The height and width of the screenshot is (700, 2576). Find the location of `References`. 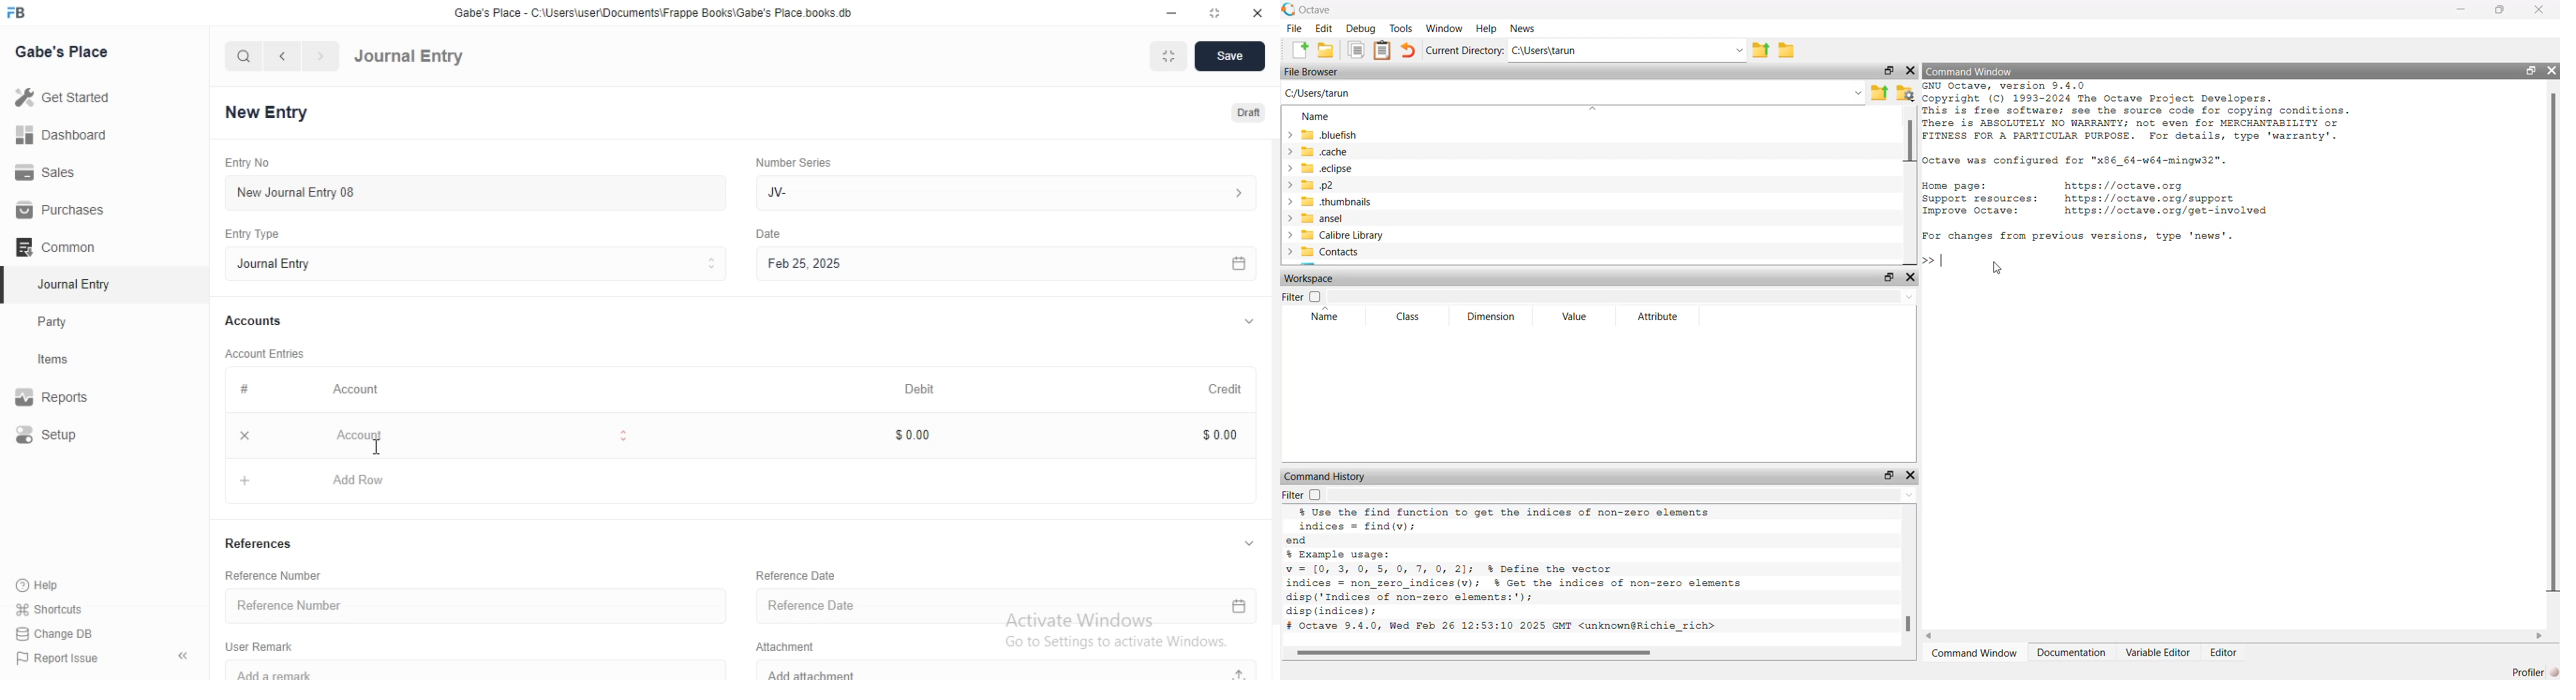

References is located at coordinates (261, 545).